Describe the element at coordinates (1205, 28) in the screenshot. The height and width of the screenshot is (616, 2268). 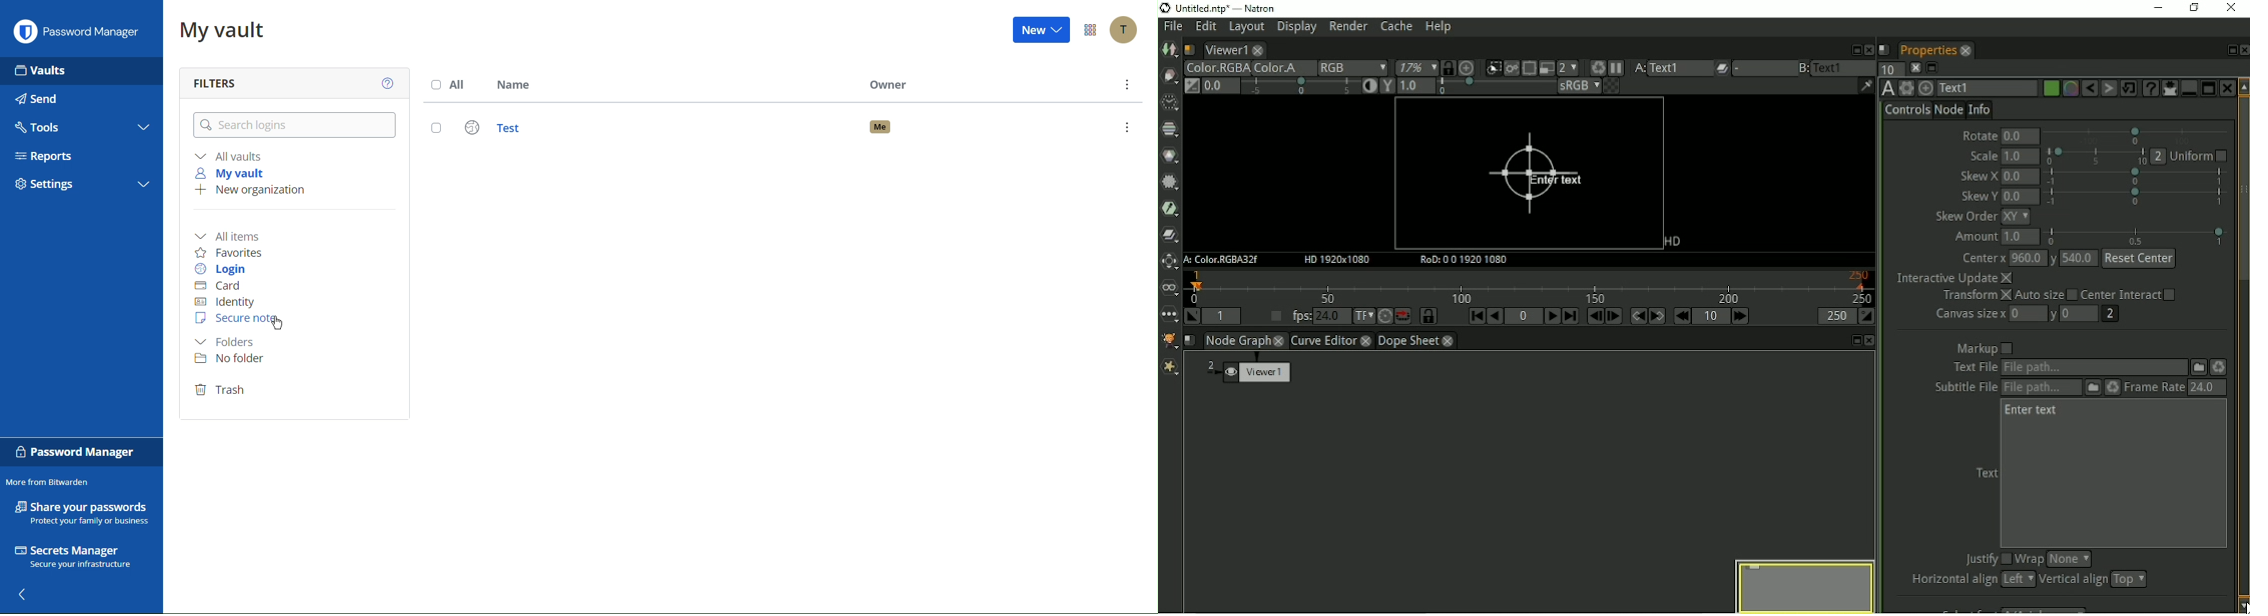
I see `Edit` at that location.